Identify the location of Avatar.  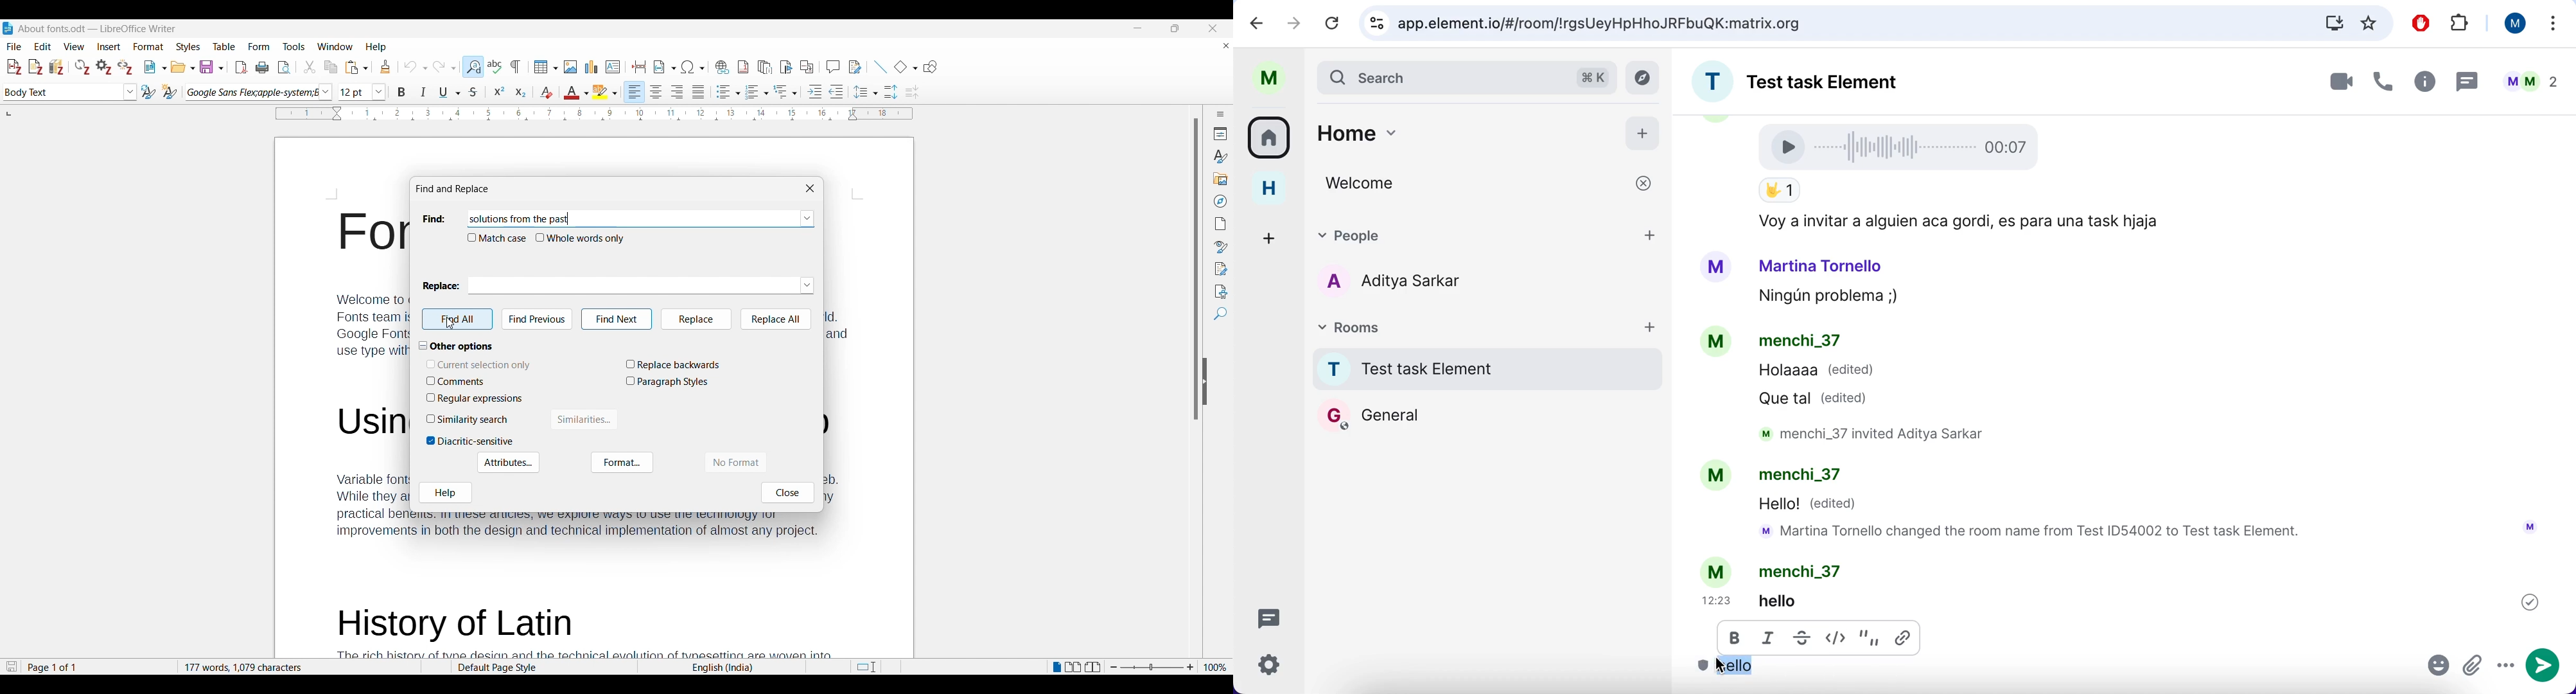
(1718, 571).